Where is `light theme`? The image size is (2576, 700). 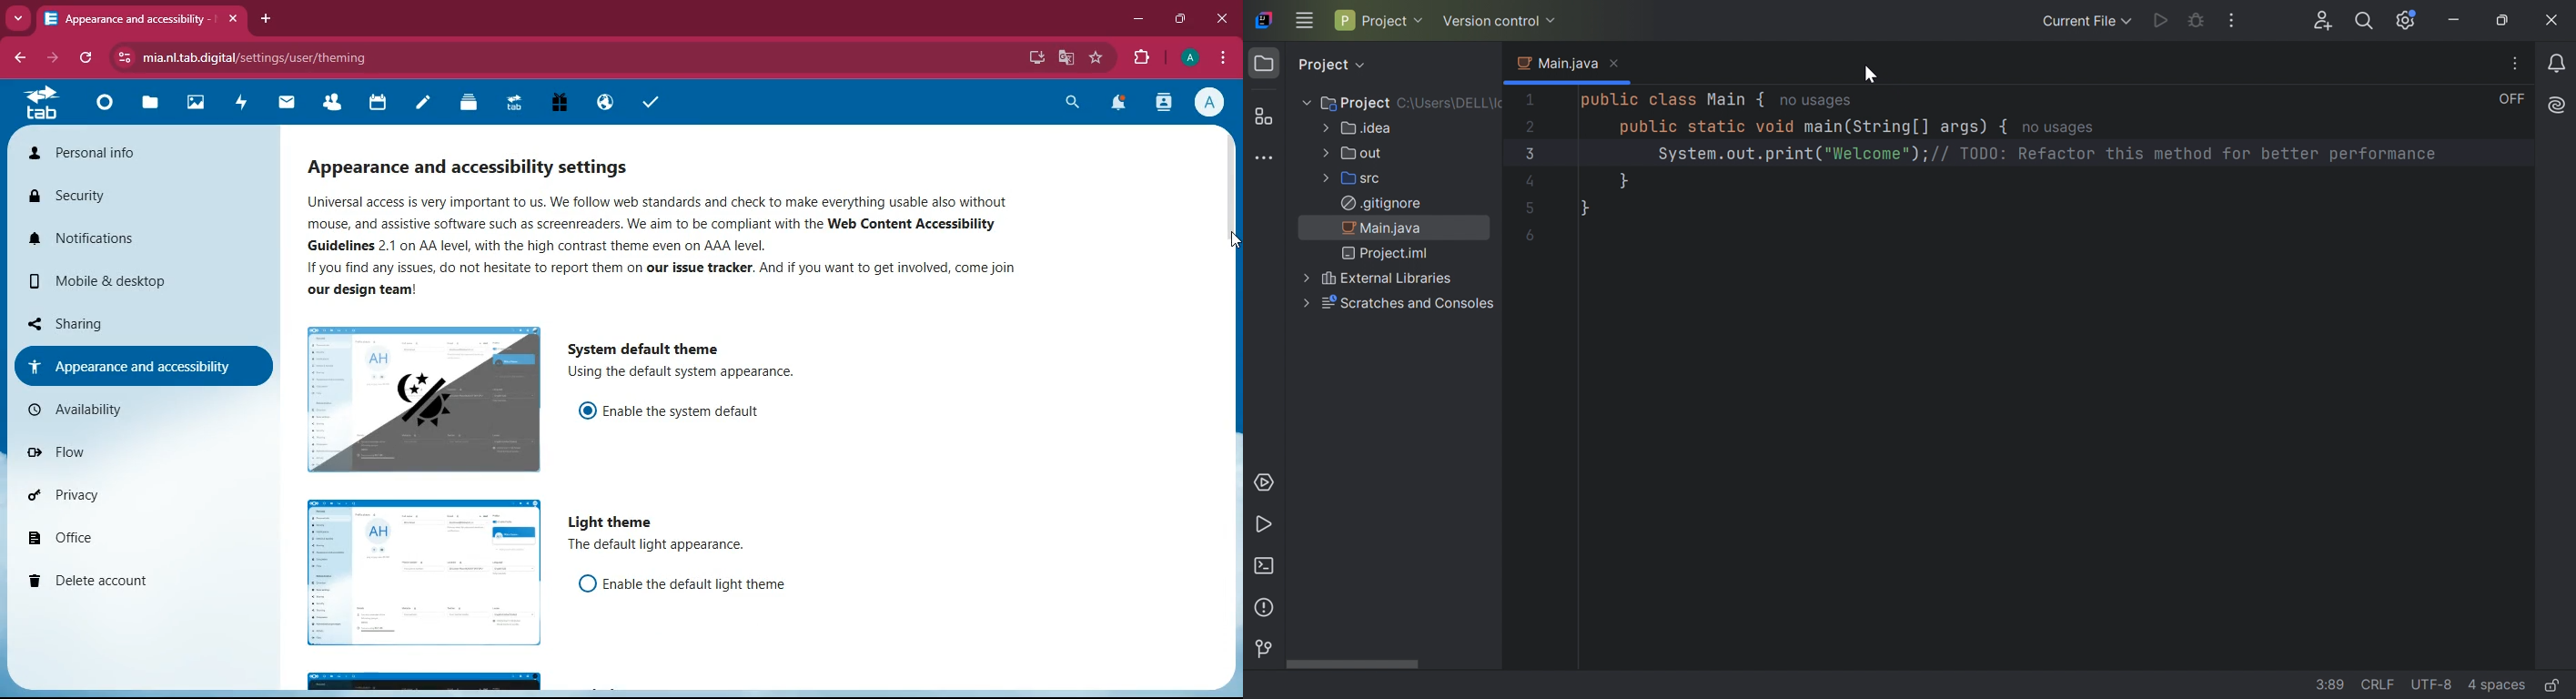 light theme is located at coordinates (607, 521).